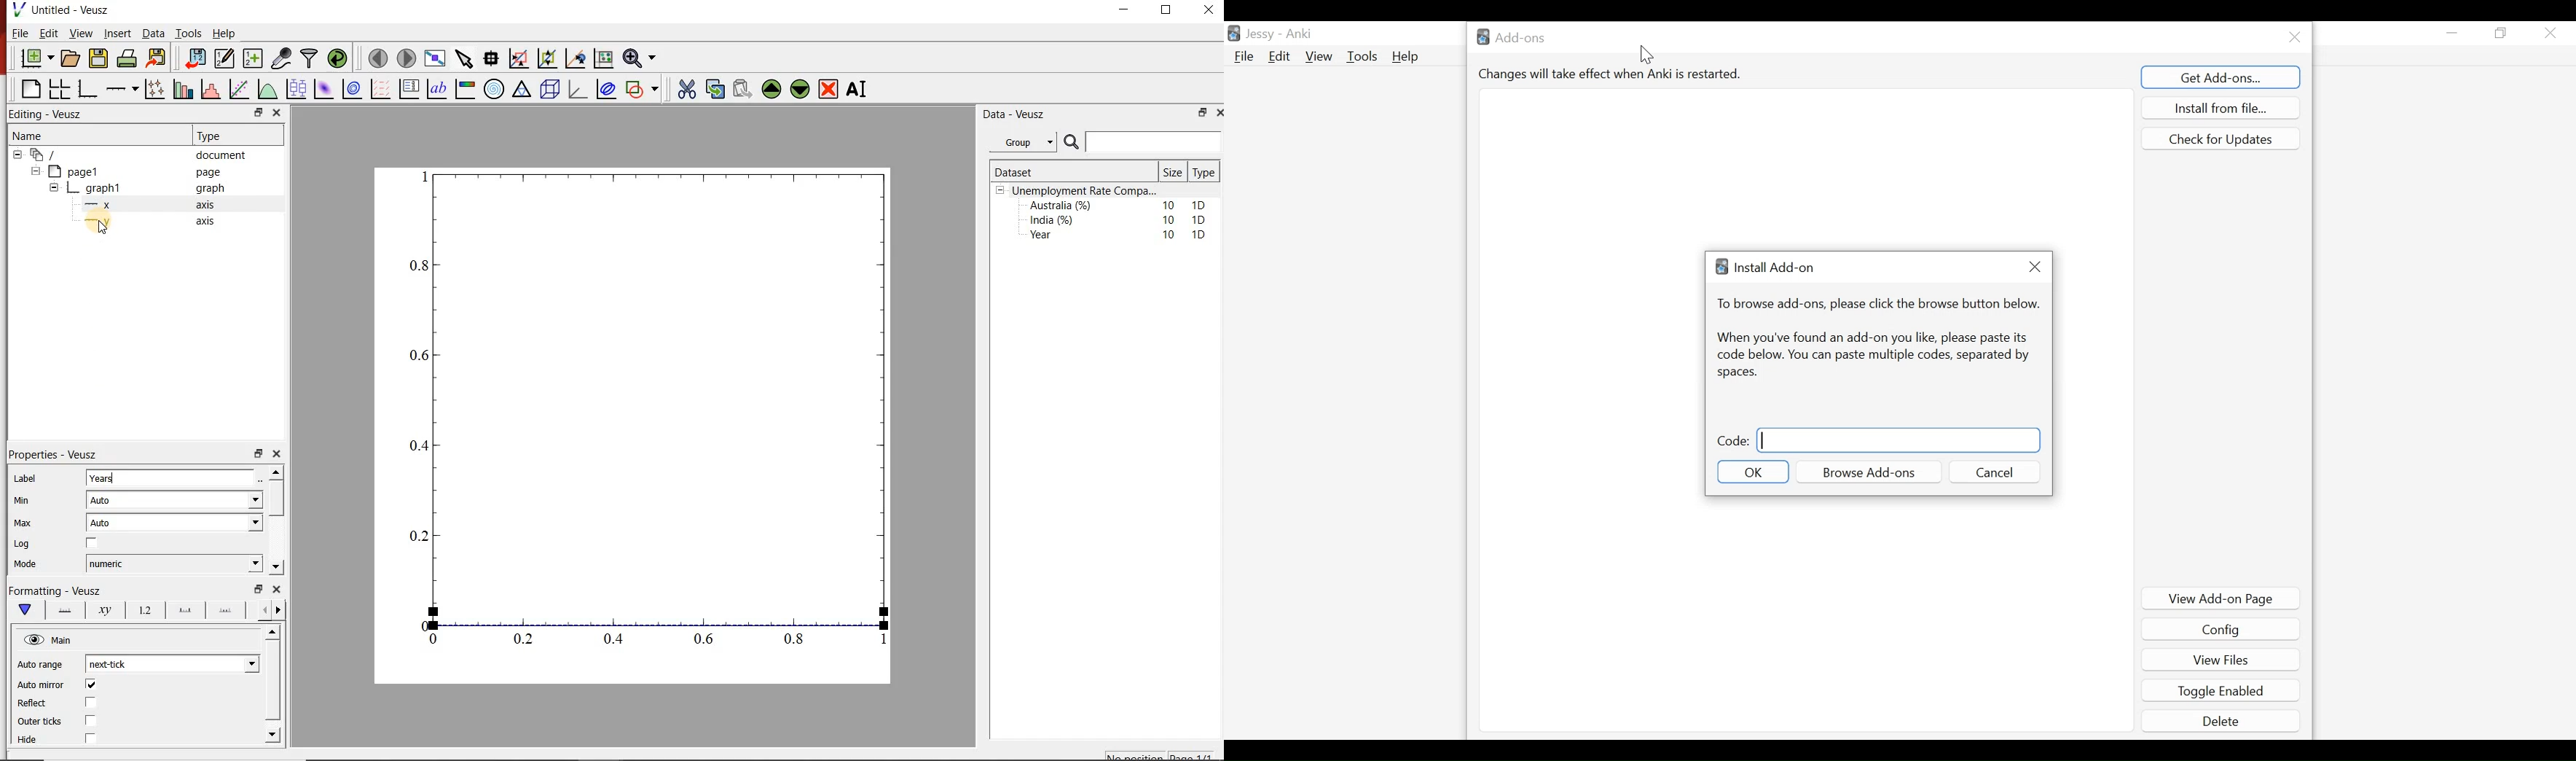  What do you see at coordinates (35, 171) in the screenshot?
I see `collapse` at bounding box center [35, 171].